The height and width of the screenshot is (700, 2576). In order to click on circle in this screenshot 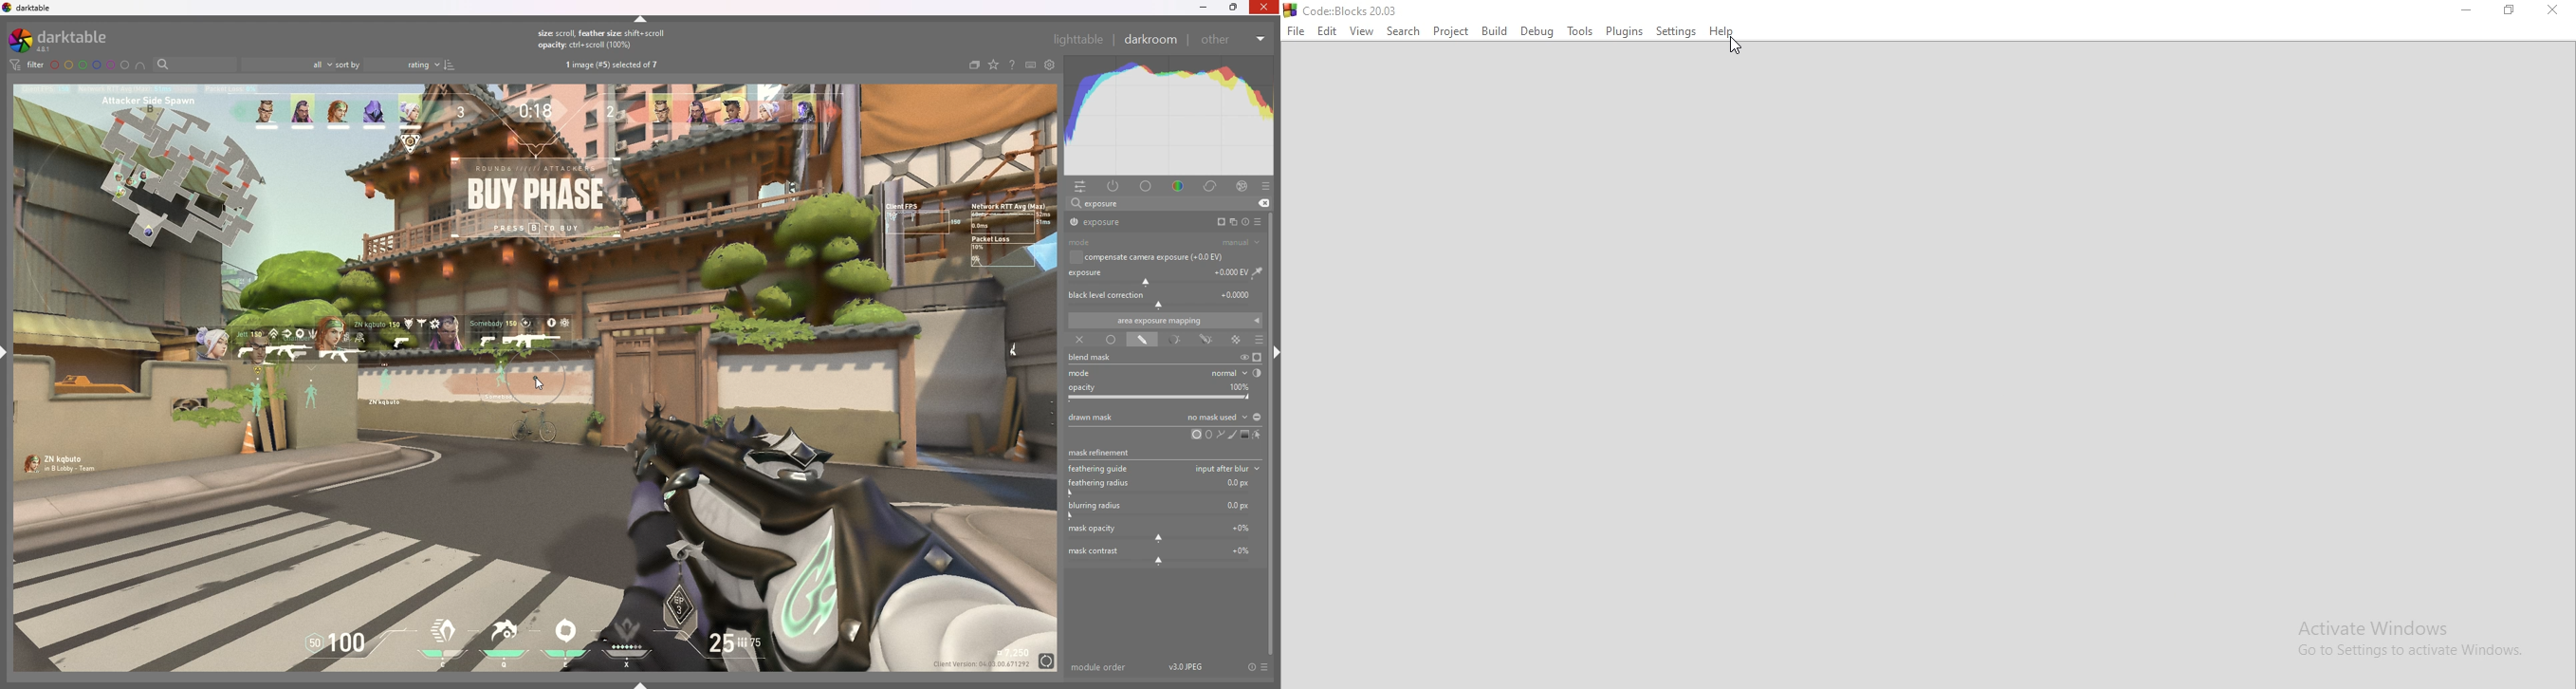, I will do `click(1195, 435)`.